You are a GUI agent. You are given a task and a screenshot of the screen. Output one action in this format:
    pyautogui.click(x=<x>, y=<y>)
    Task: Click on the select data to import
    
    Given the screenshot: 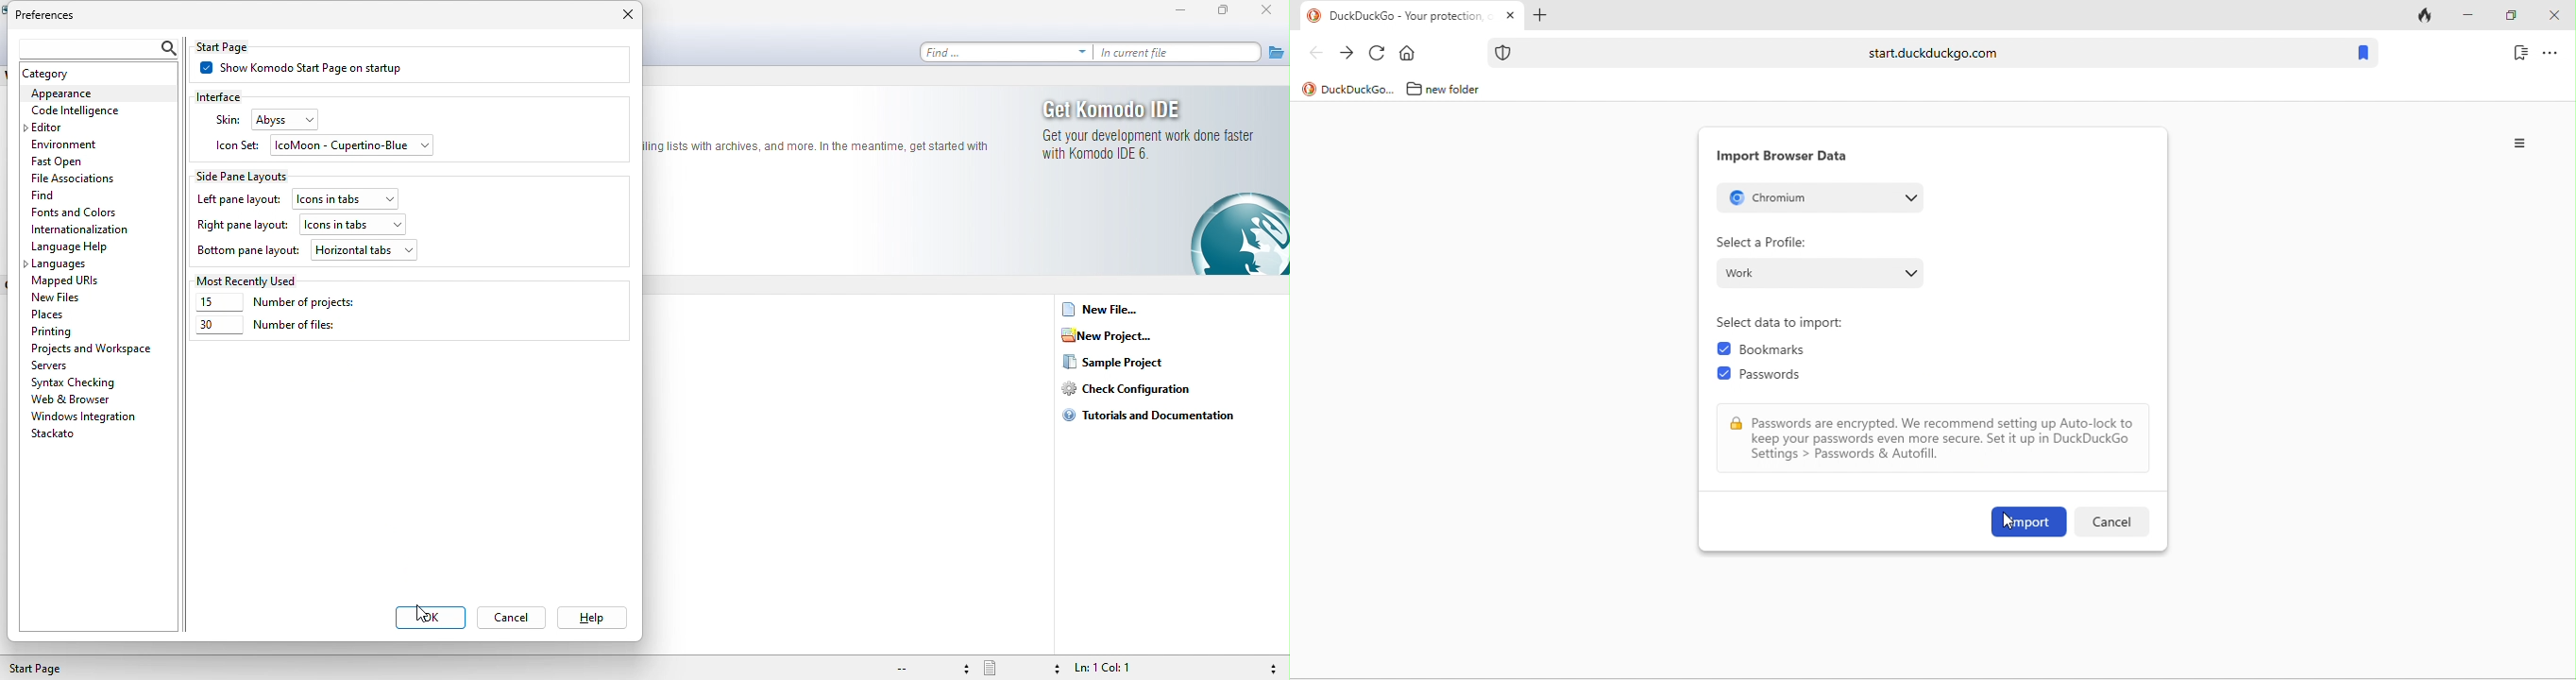 What is the action you would take?
    pyautogui.click(x=1787, y=323)
    